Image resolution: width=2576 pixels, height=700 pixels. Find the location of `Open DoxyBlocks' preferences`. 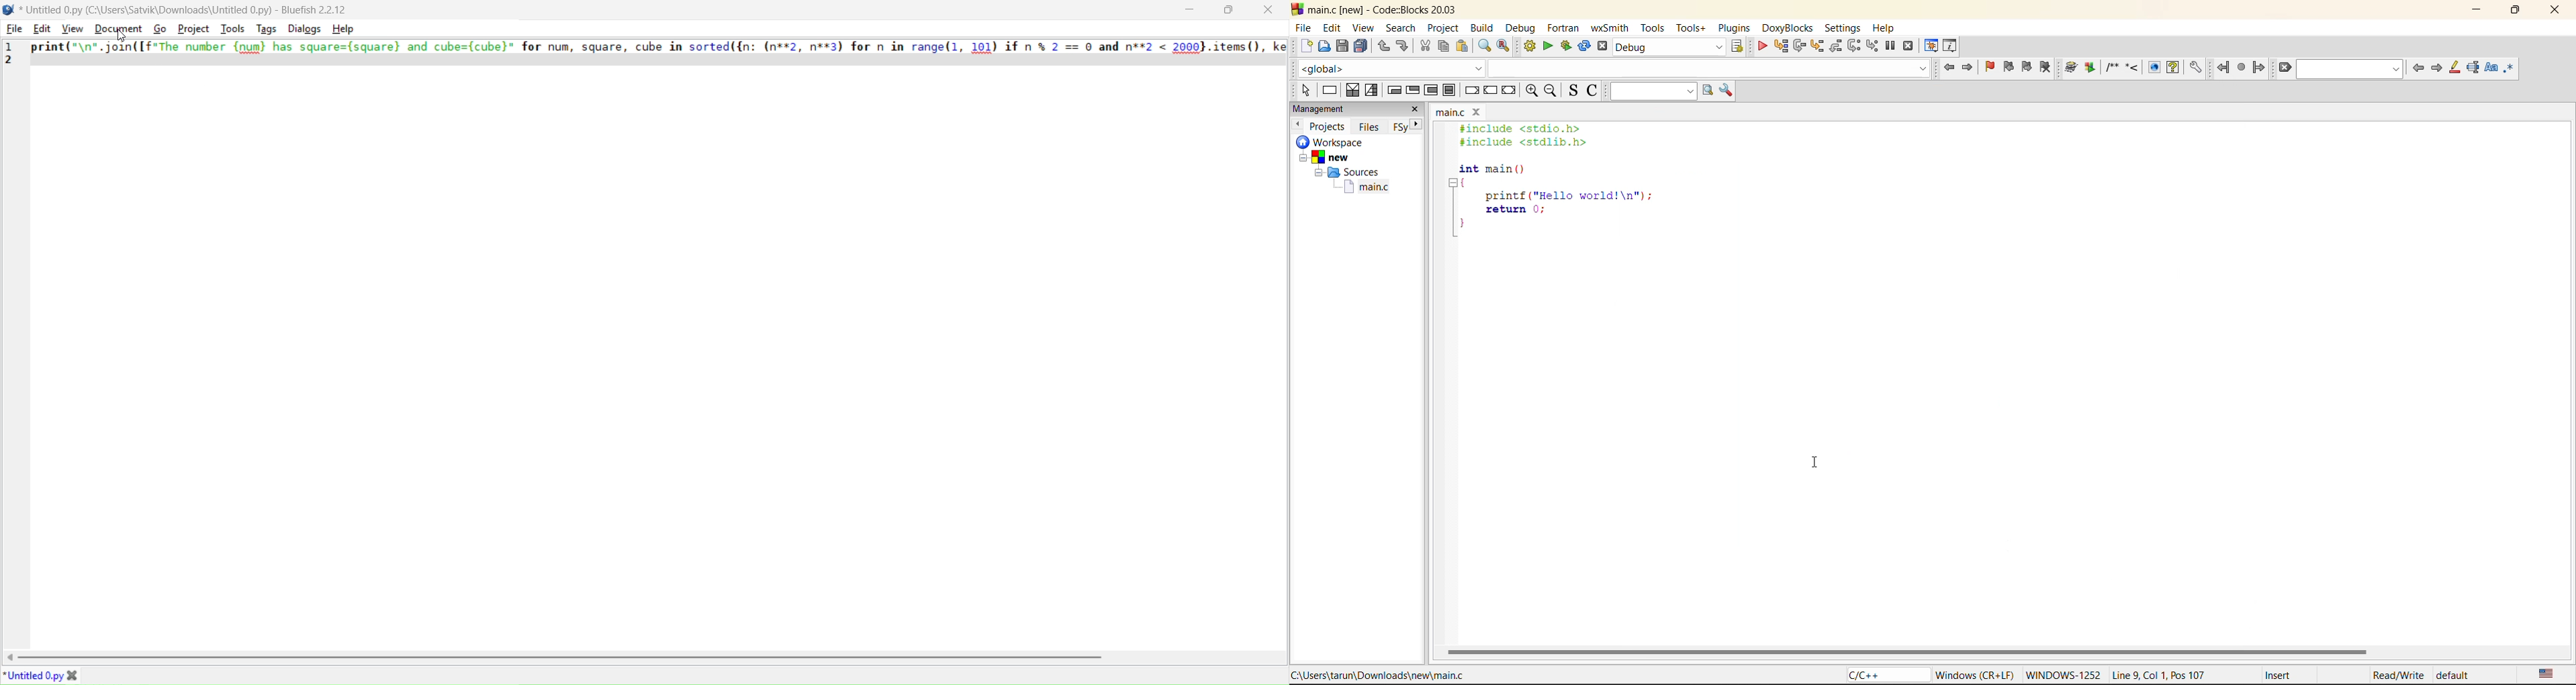

Open DoxyBlocks' preferences is located at coordinates (2195, 68).